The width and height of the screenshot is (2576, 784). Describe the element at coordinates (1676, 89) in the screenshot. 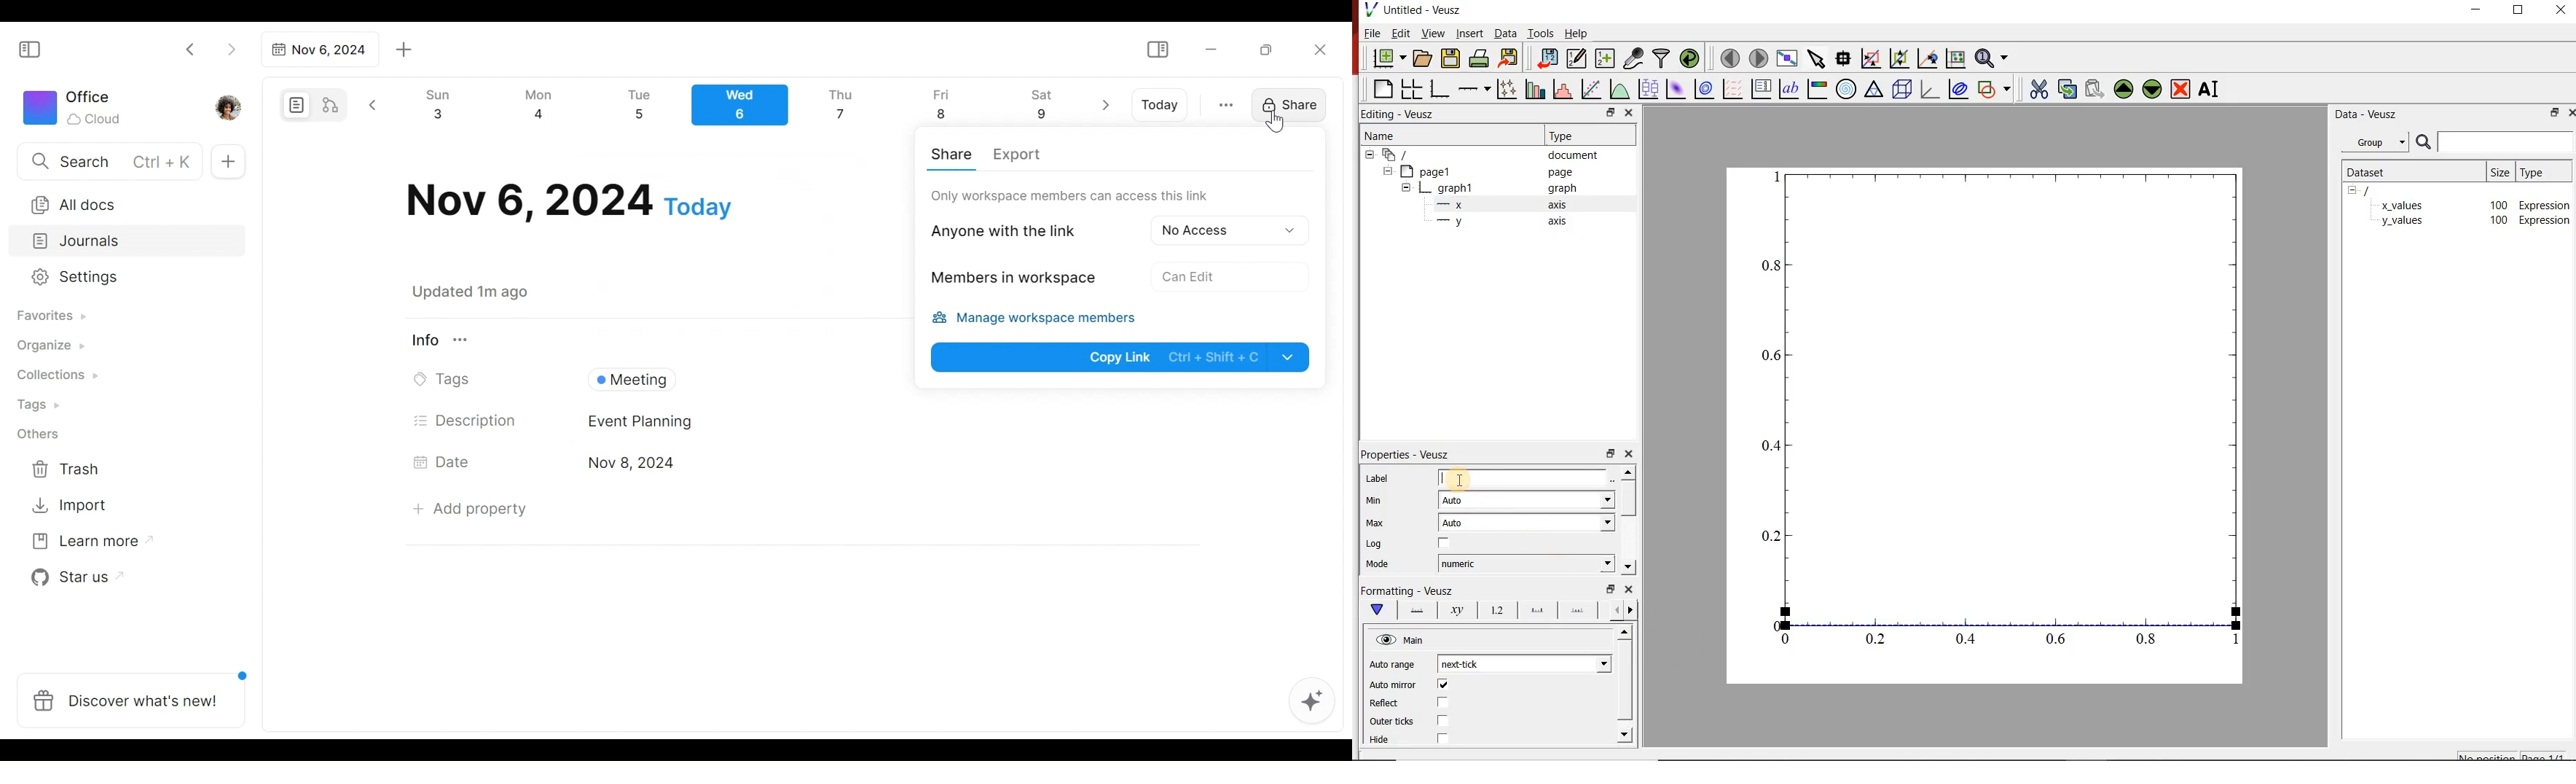

I see `plot 2d dataset as an image` at that location.